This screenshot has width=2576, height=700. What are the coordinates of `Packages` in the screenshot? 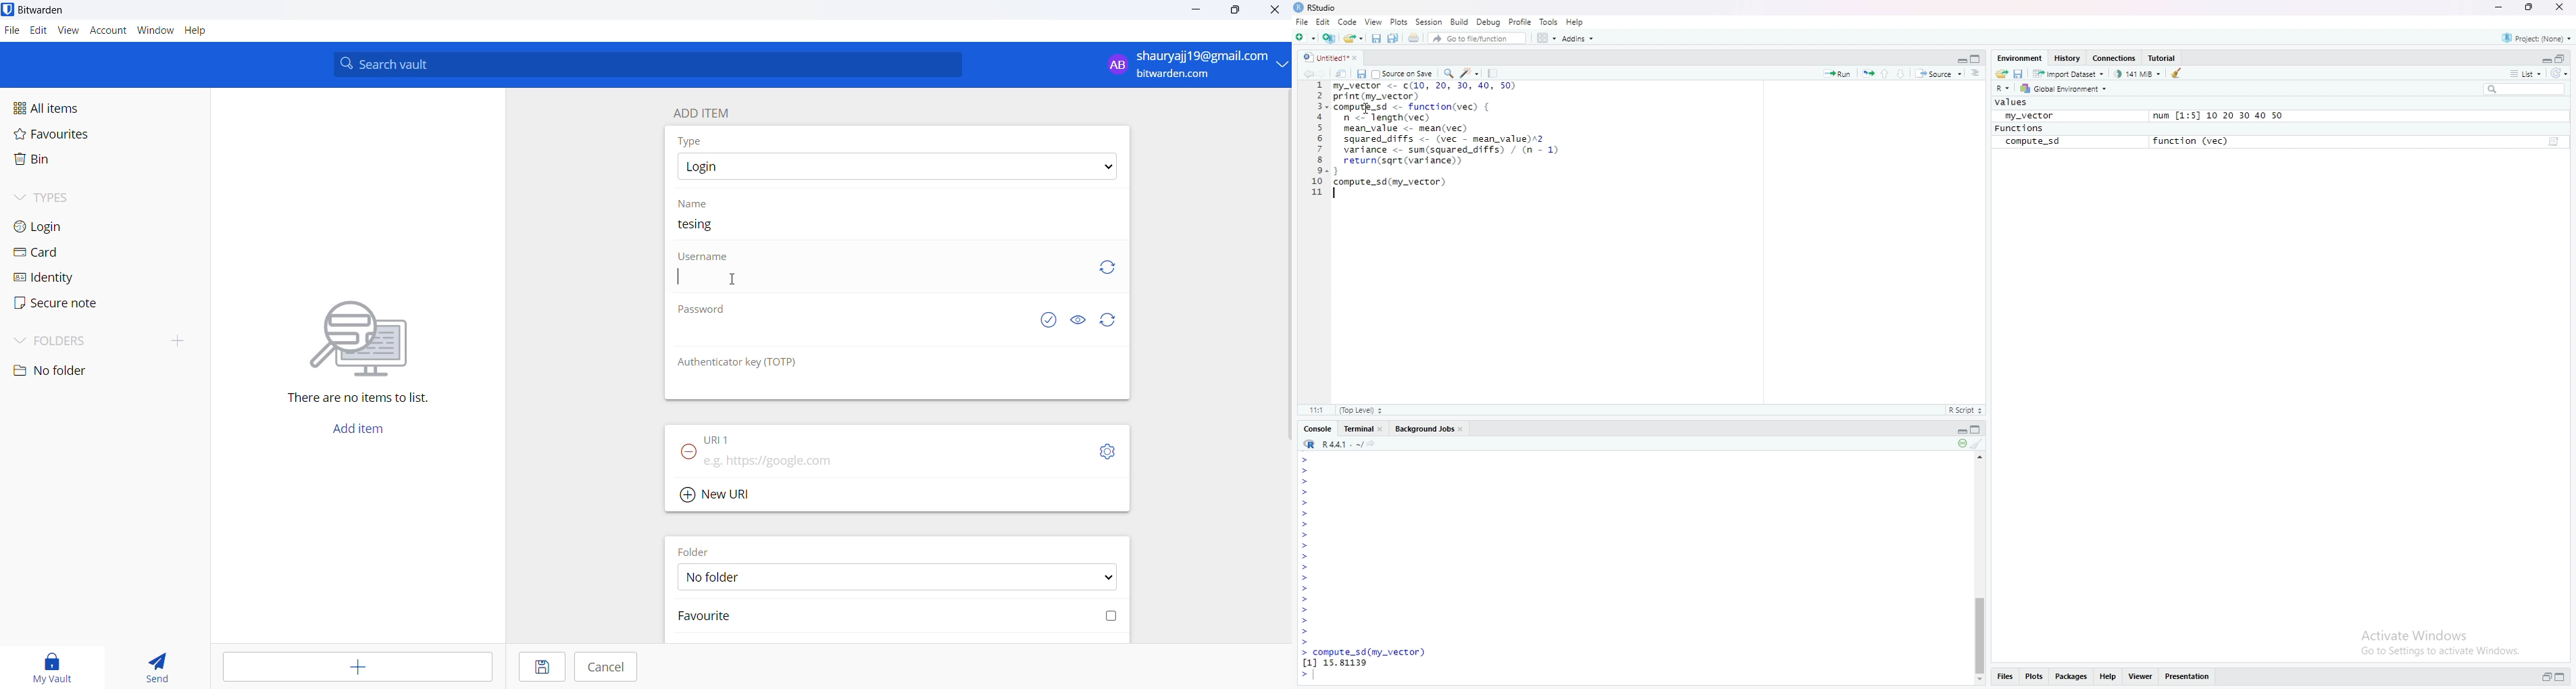 It's located at (2072, 677).